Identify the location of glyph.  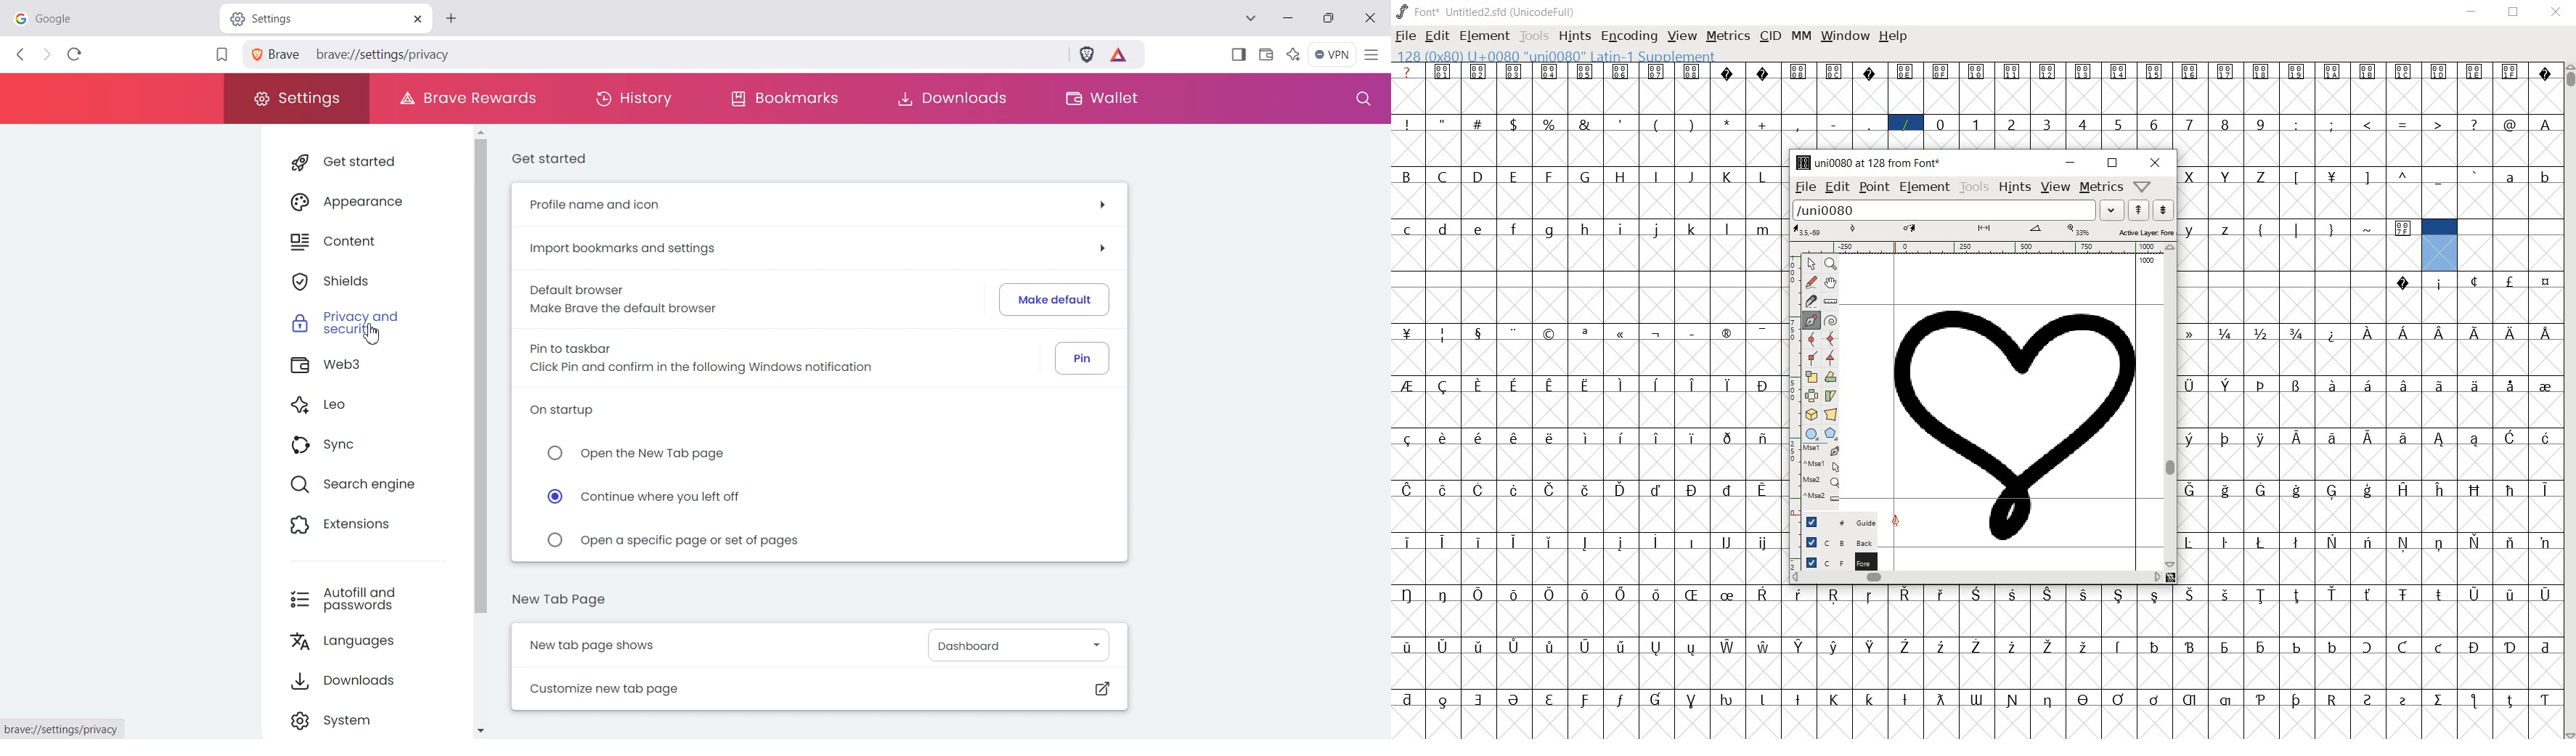
(1871, 646).